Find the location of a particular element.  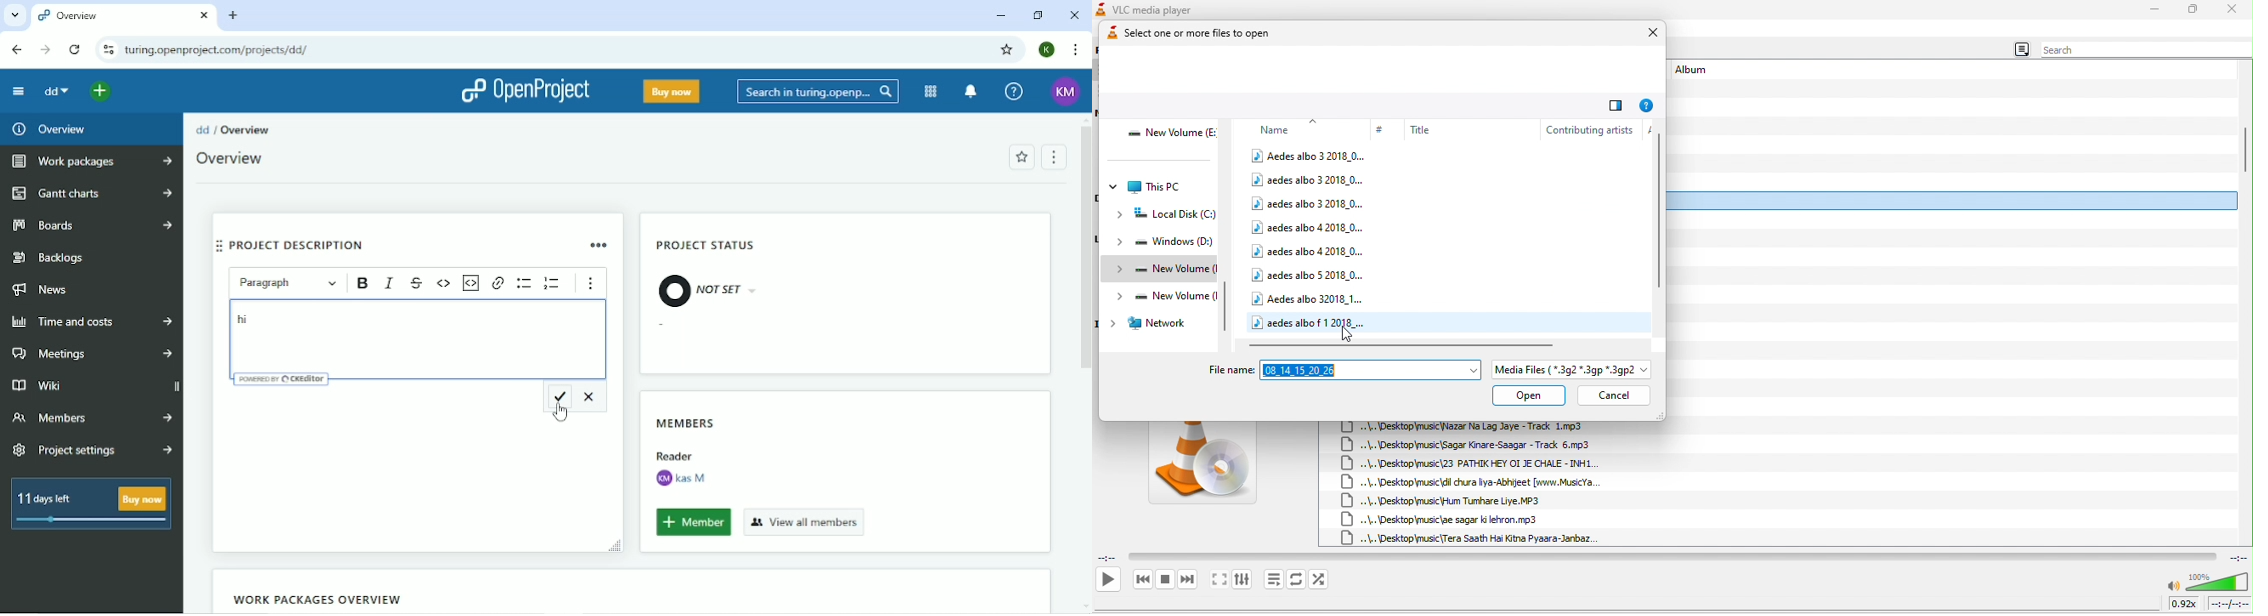

stop playback is located at coordinates (1166, 579).